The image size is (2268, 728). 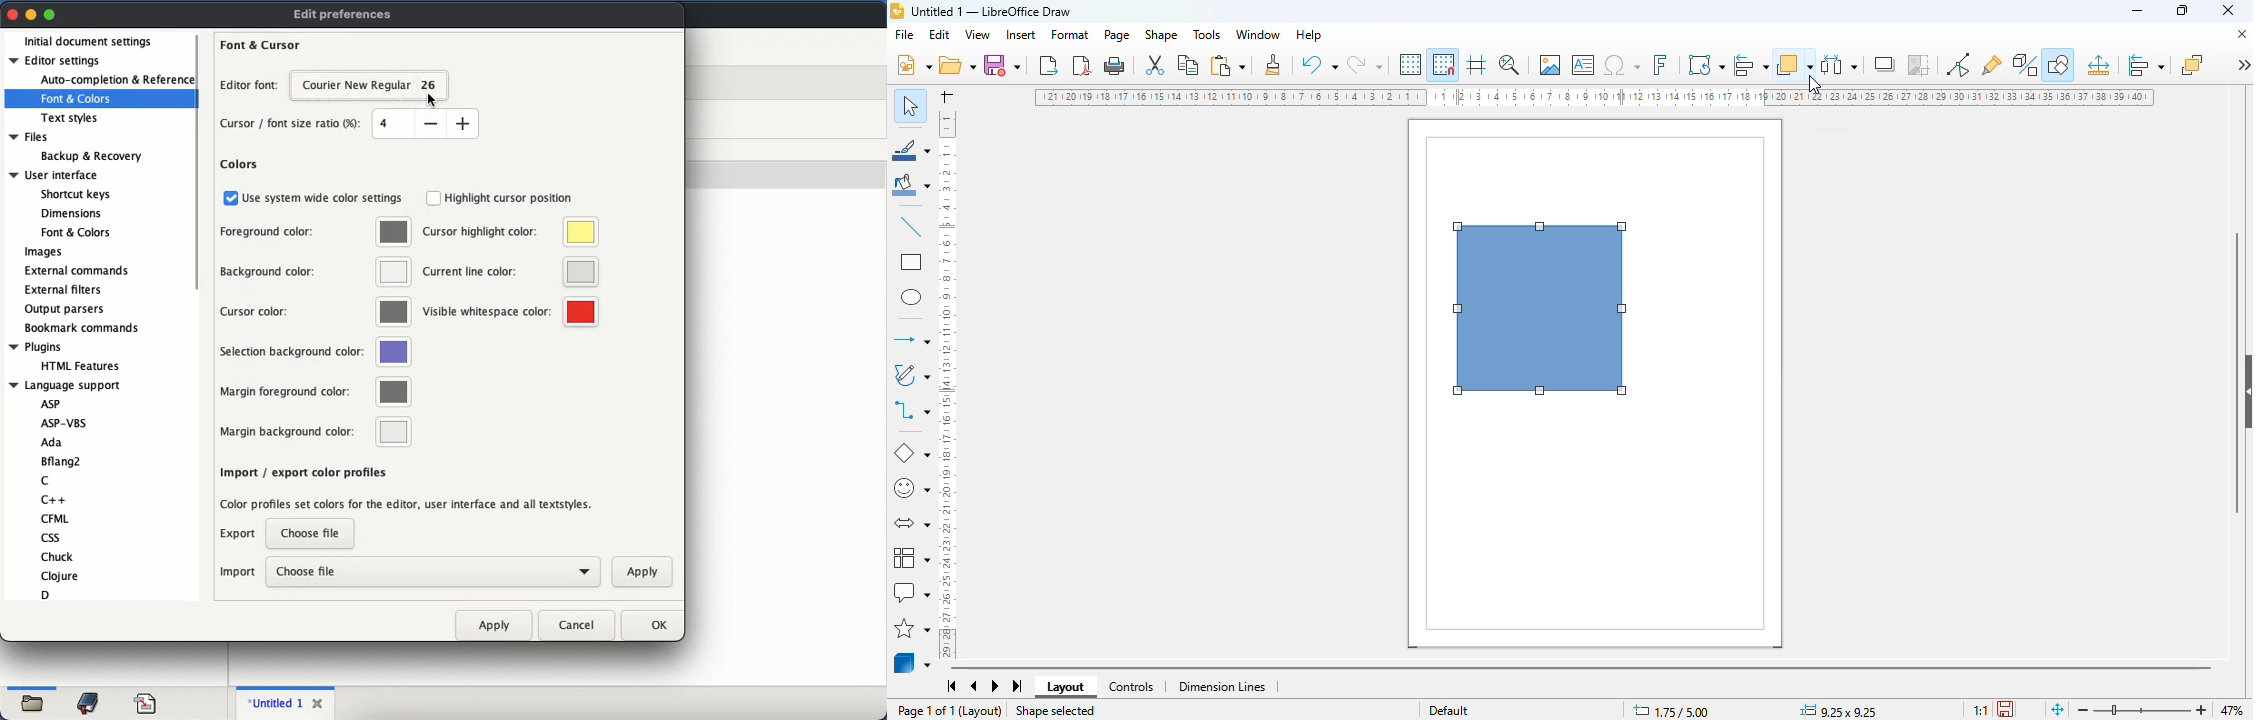 I want to click on crop image, so click(x=1920, y=65).